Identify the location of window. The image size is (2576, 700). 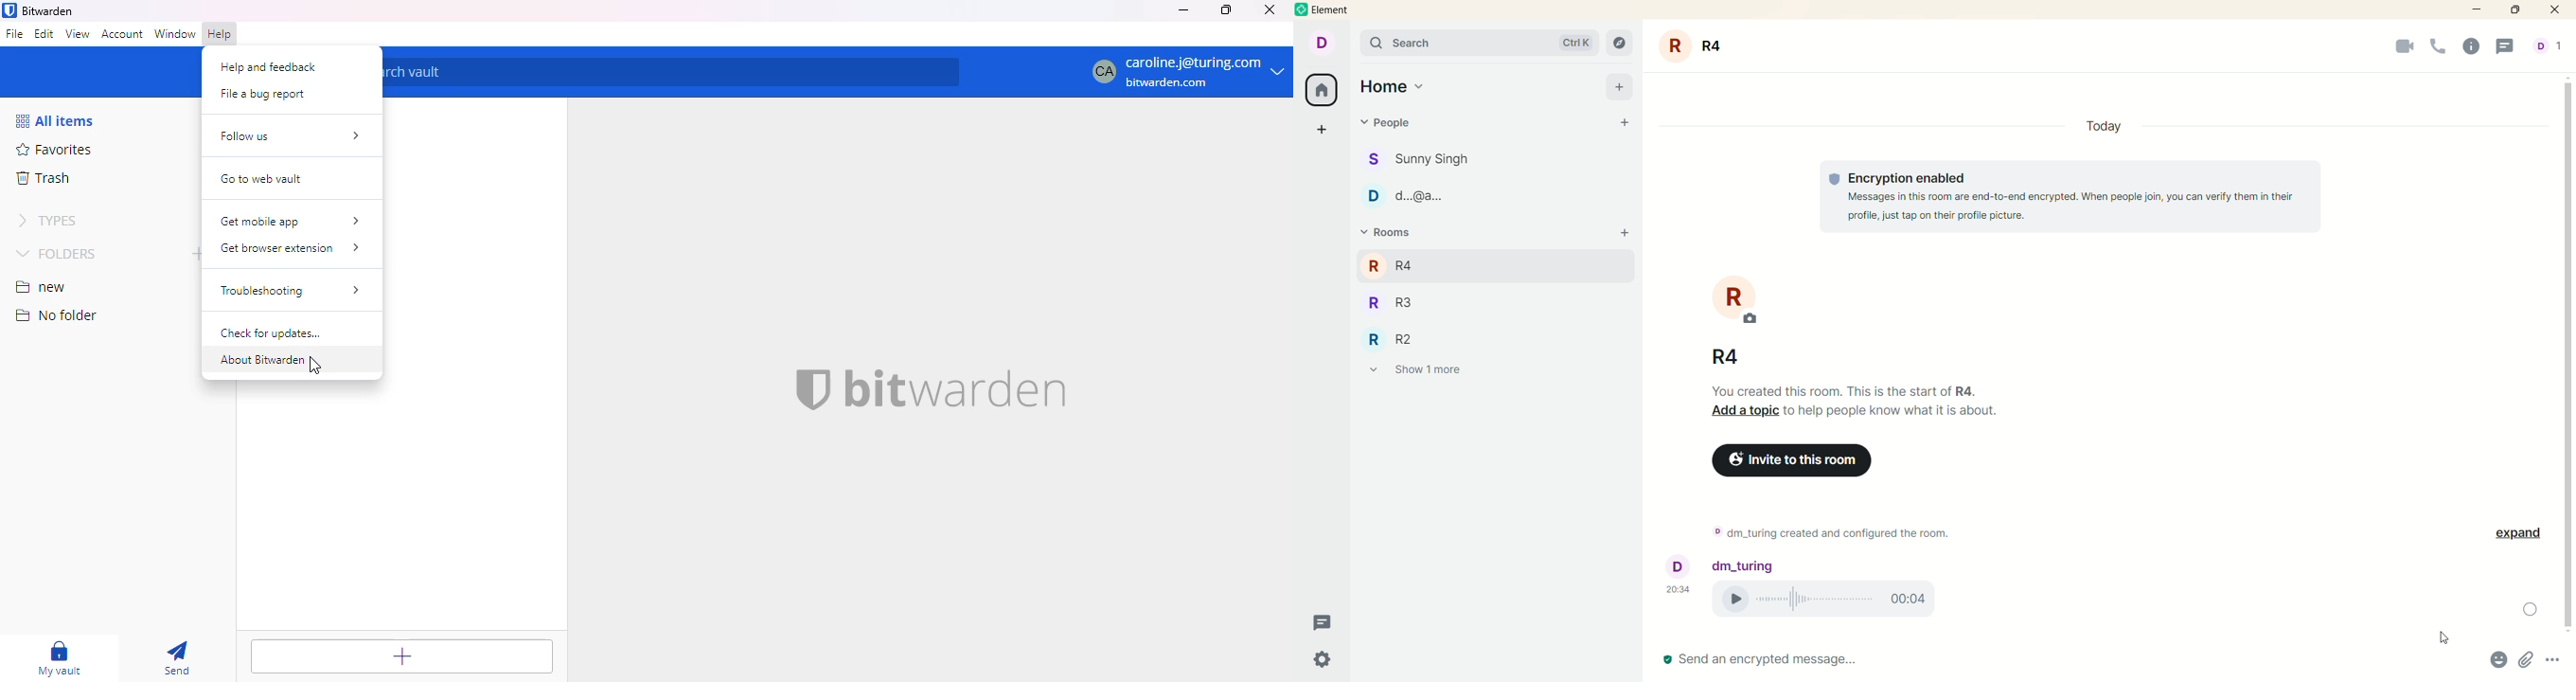
(175, 34).